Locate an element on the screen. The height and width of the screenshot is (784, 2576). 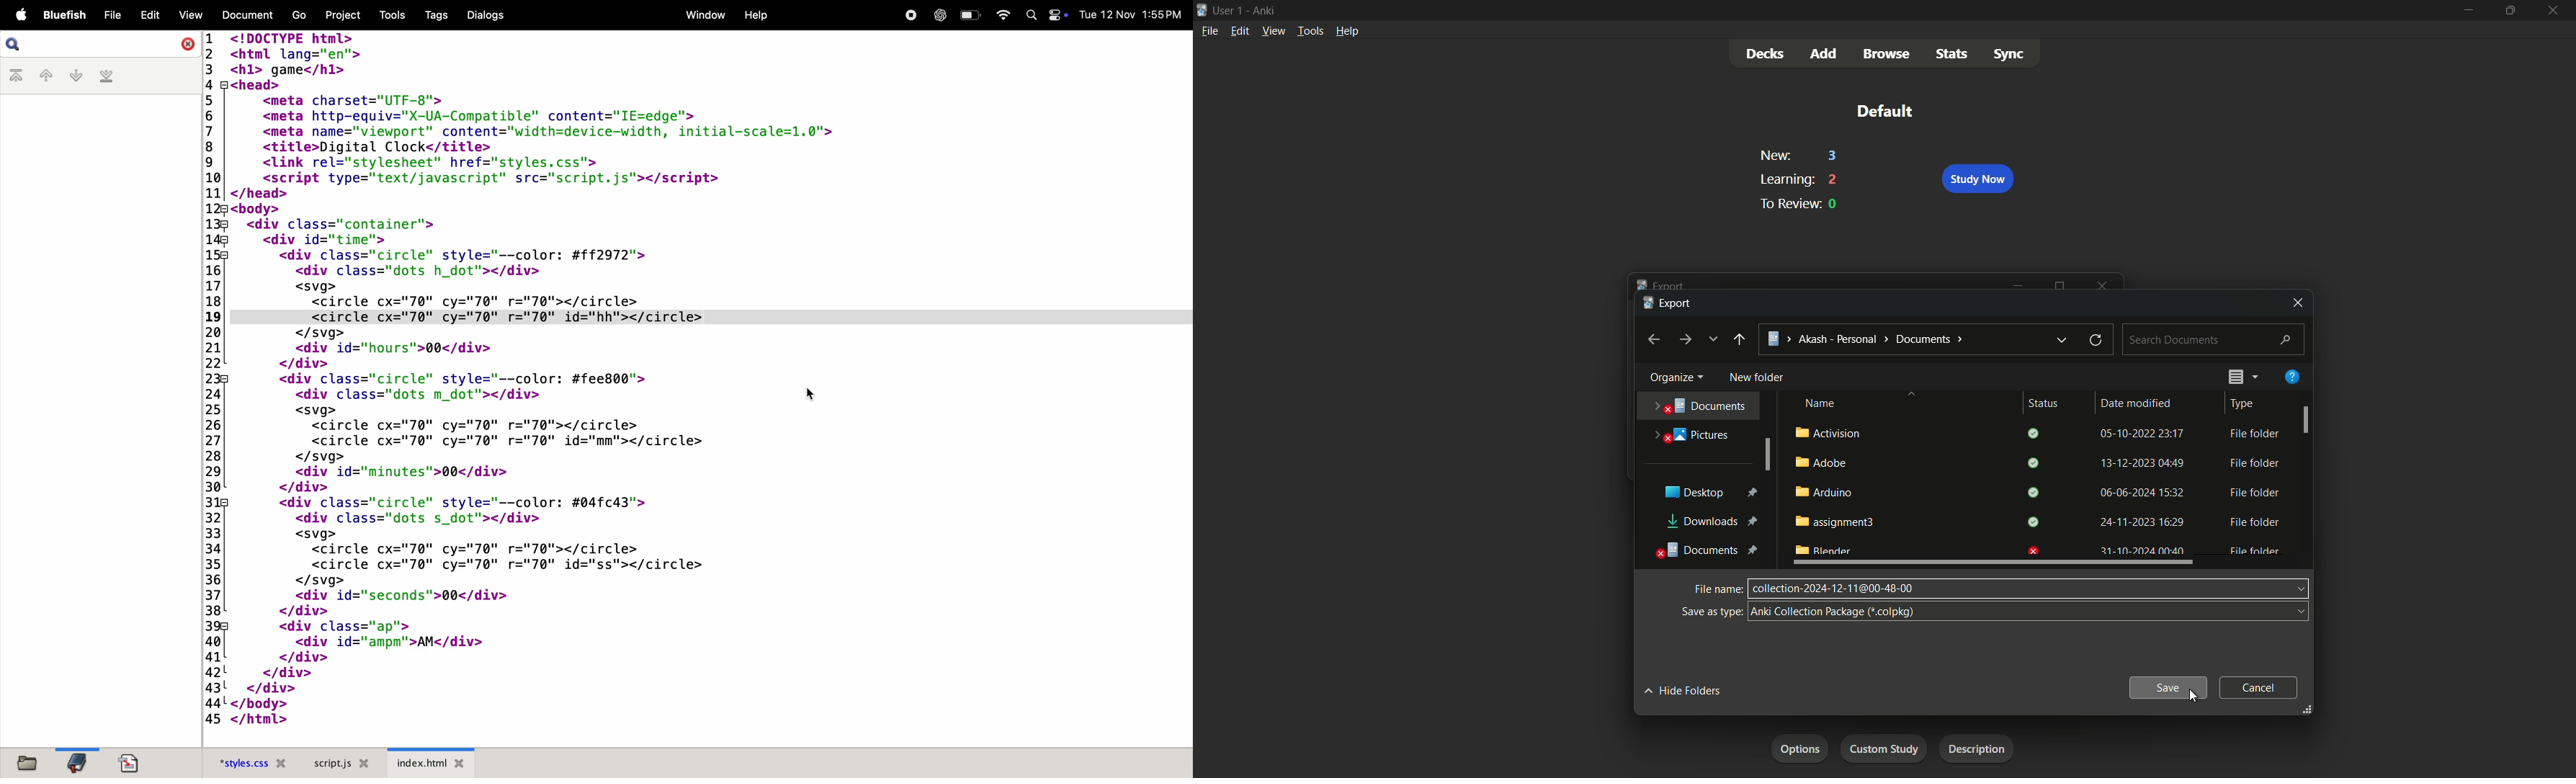
study now is located at coordinates (1977, 179).